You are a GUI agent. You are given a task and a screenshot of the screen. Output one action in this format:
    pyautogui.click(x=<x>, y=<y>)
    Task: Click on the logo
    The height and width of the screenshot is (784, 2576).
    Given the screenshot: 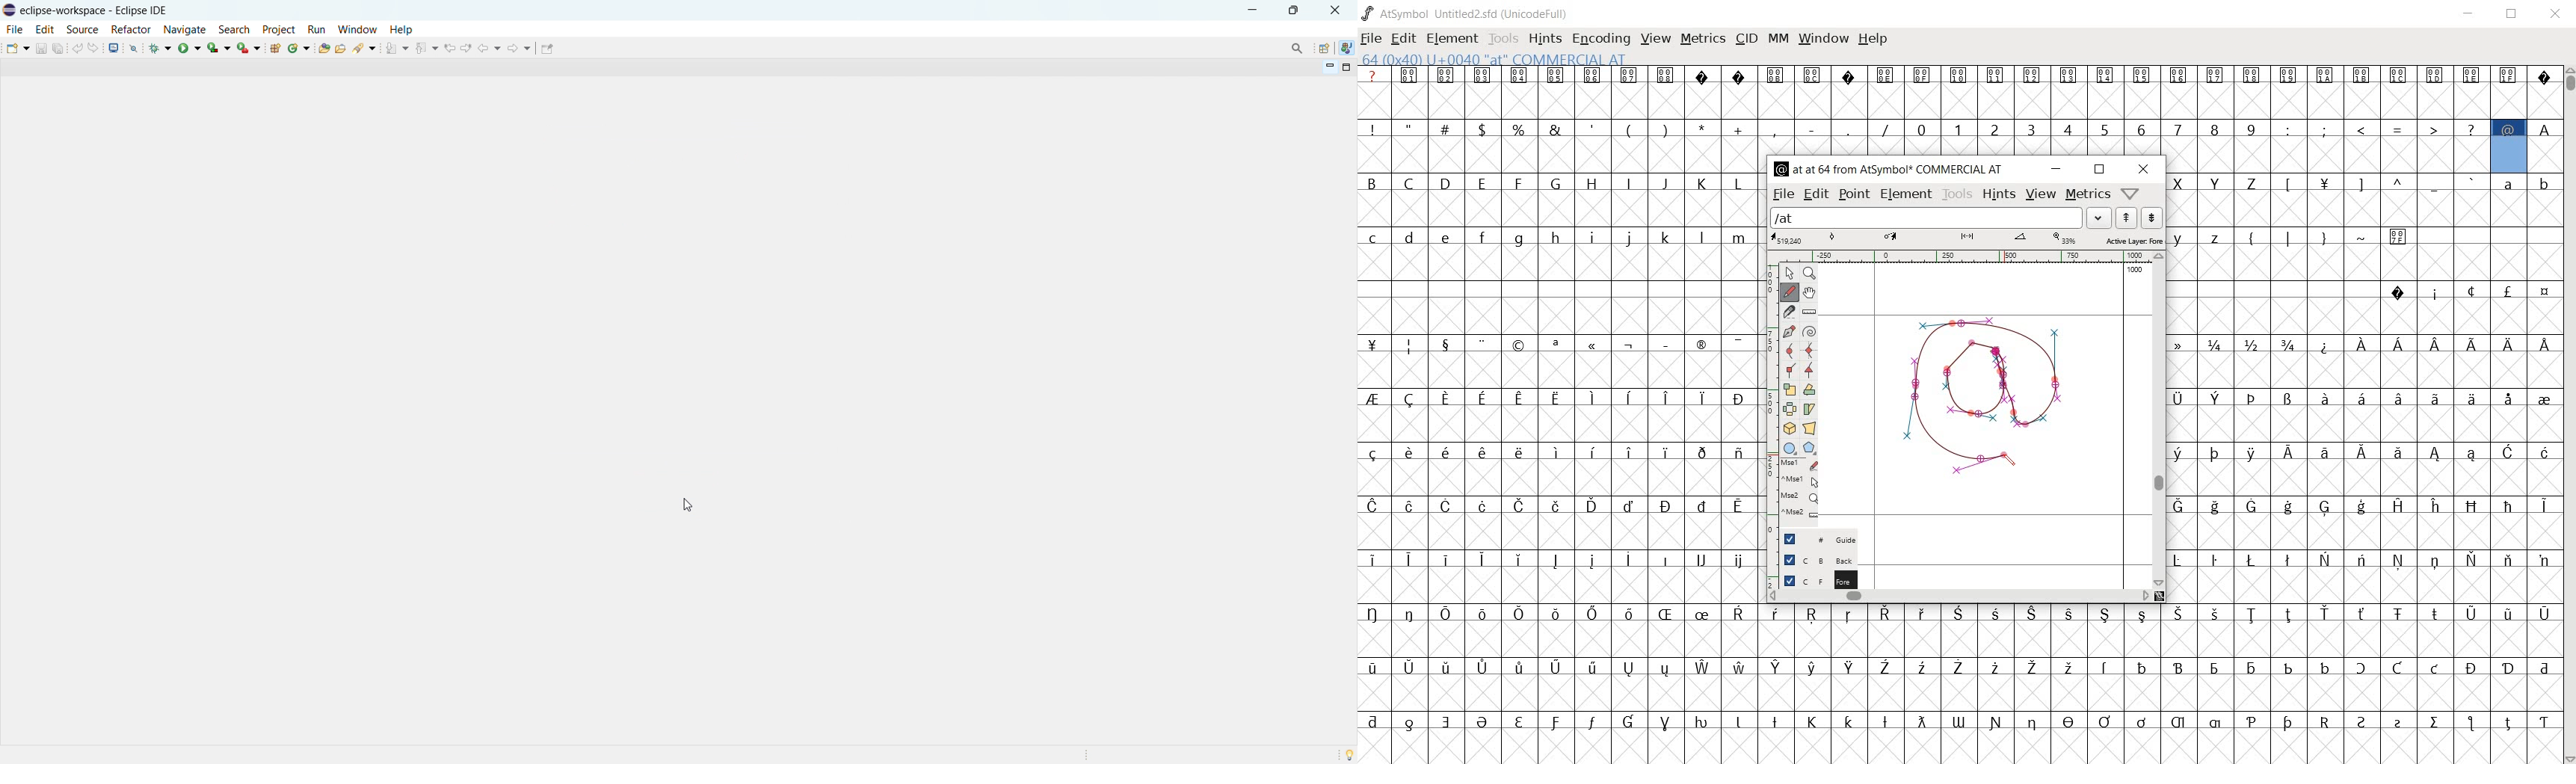 What is the action you would take?
    pyautogui.click(x=10, y=10)
    